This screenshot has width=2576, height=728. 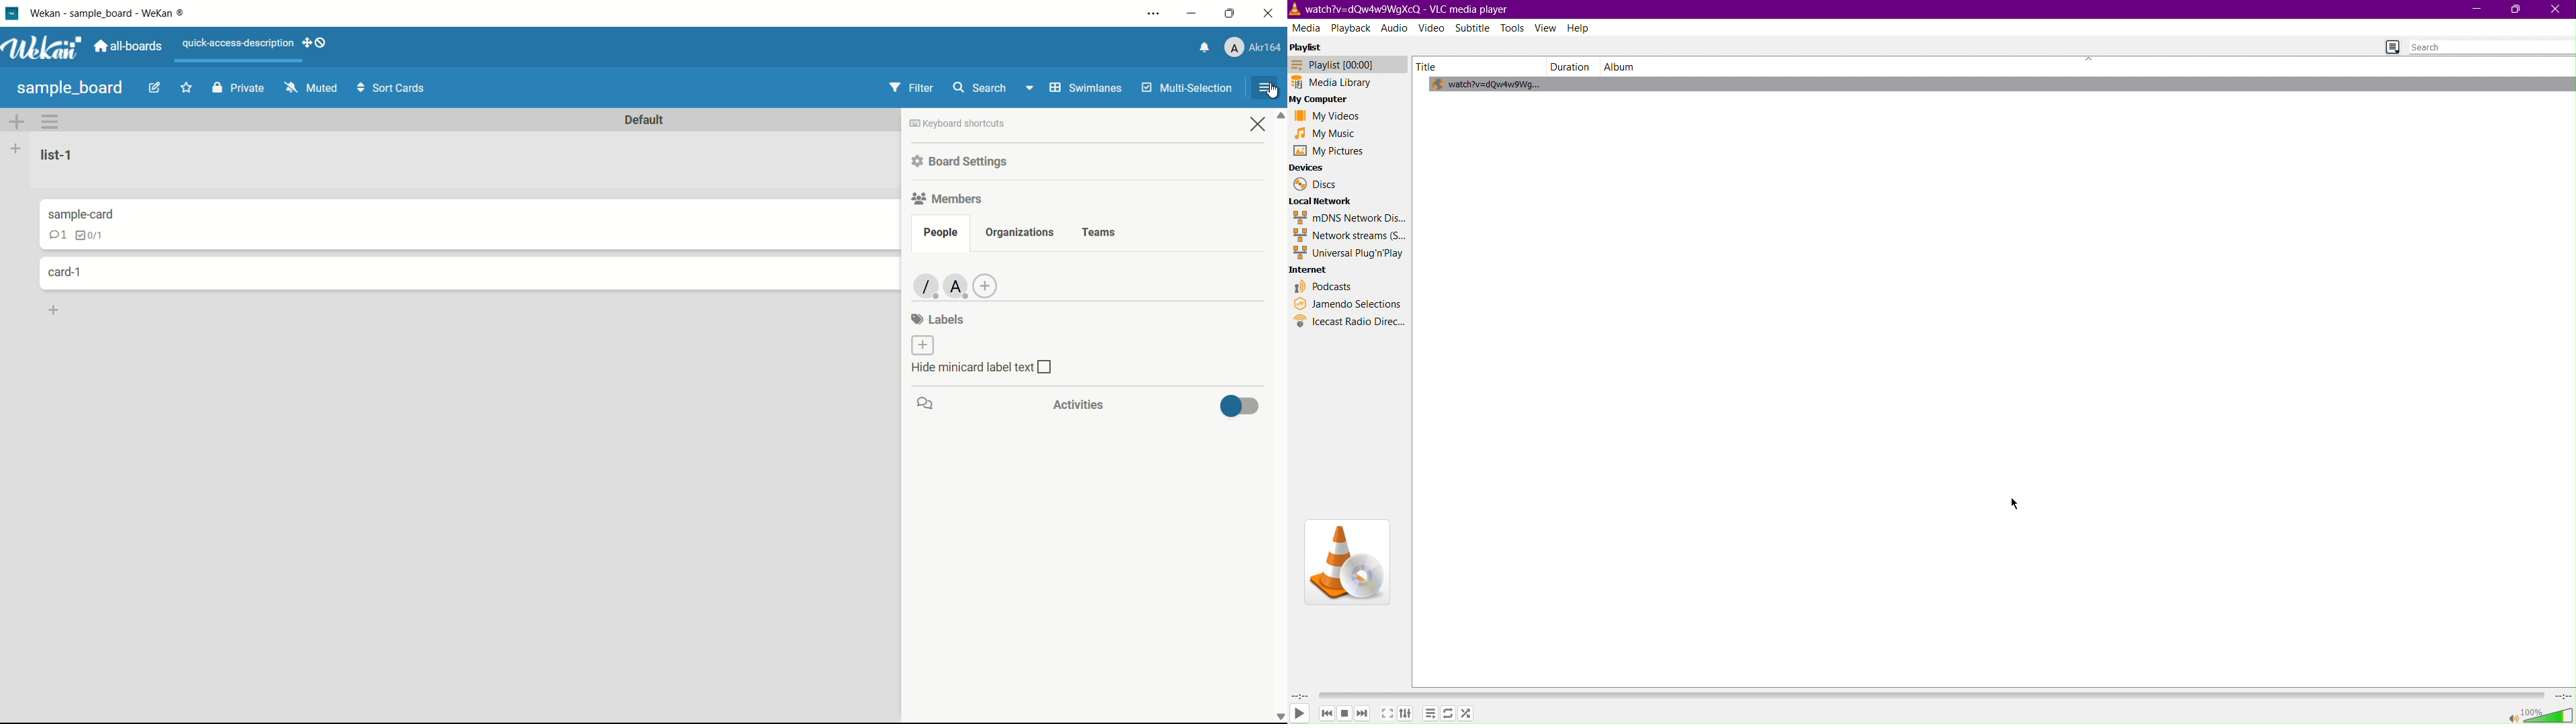 I want to click on app logo, so click(x=42, y=48).